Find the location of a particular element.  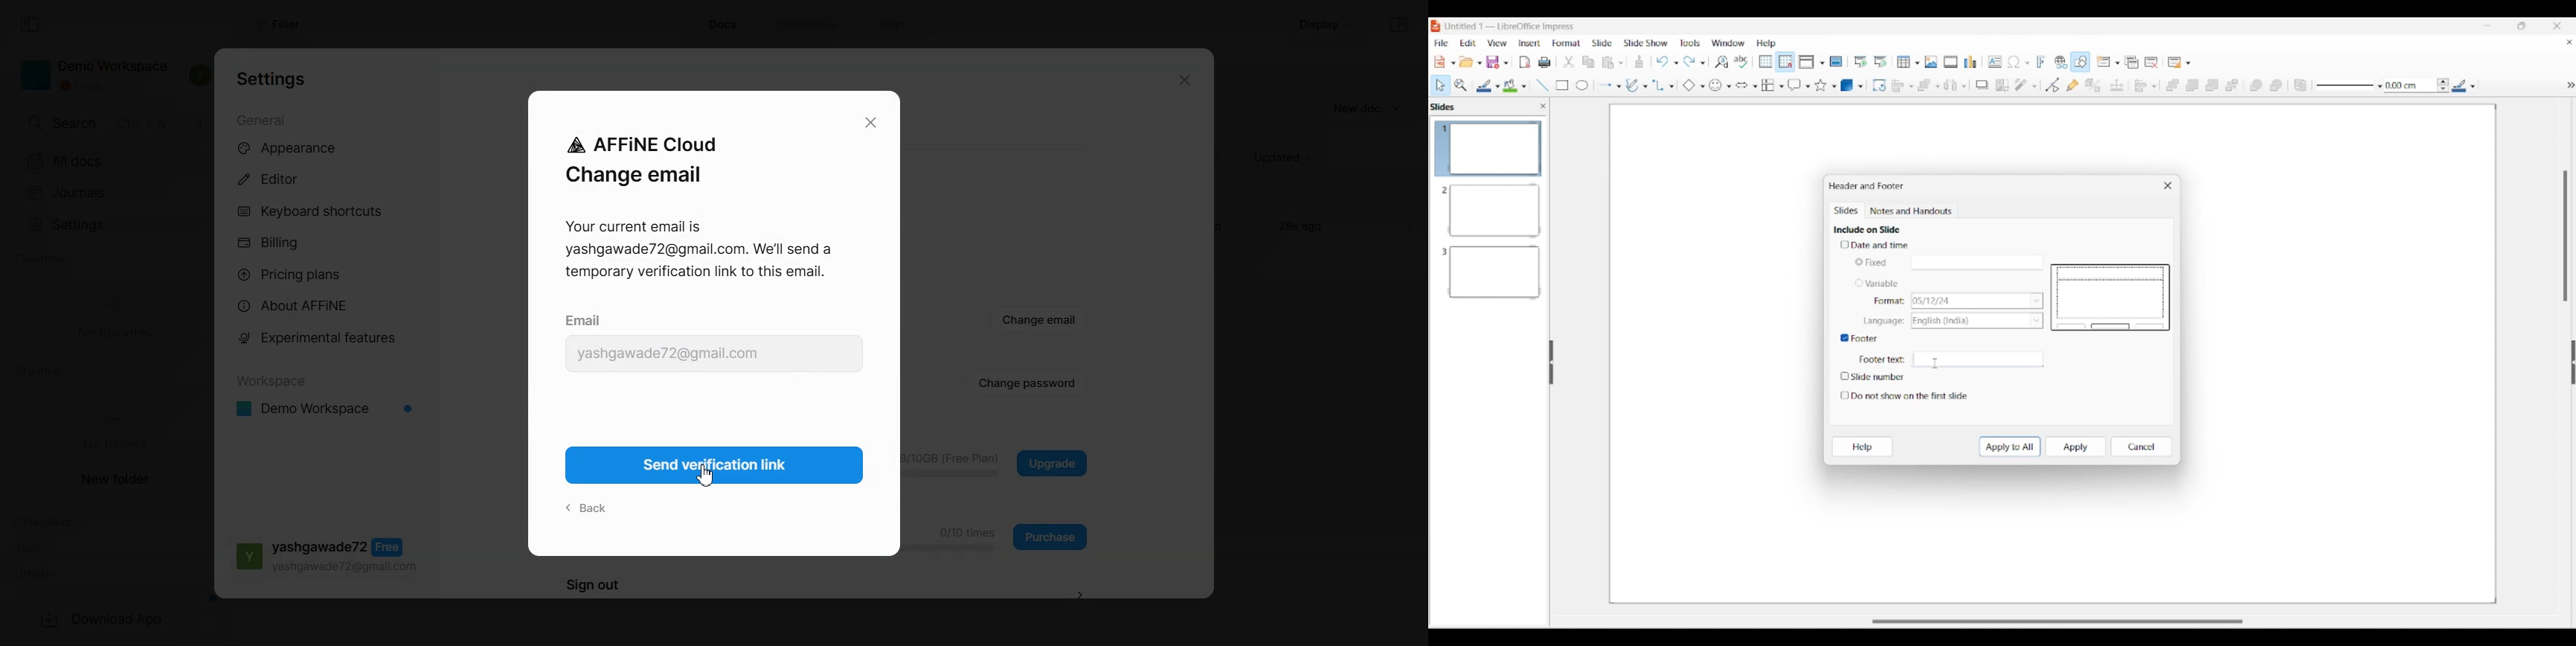

Select option highlighted is located at coordinates (1440, 86).